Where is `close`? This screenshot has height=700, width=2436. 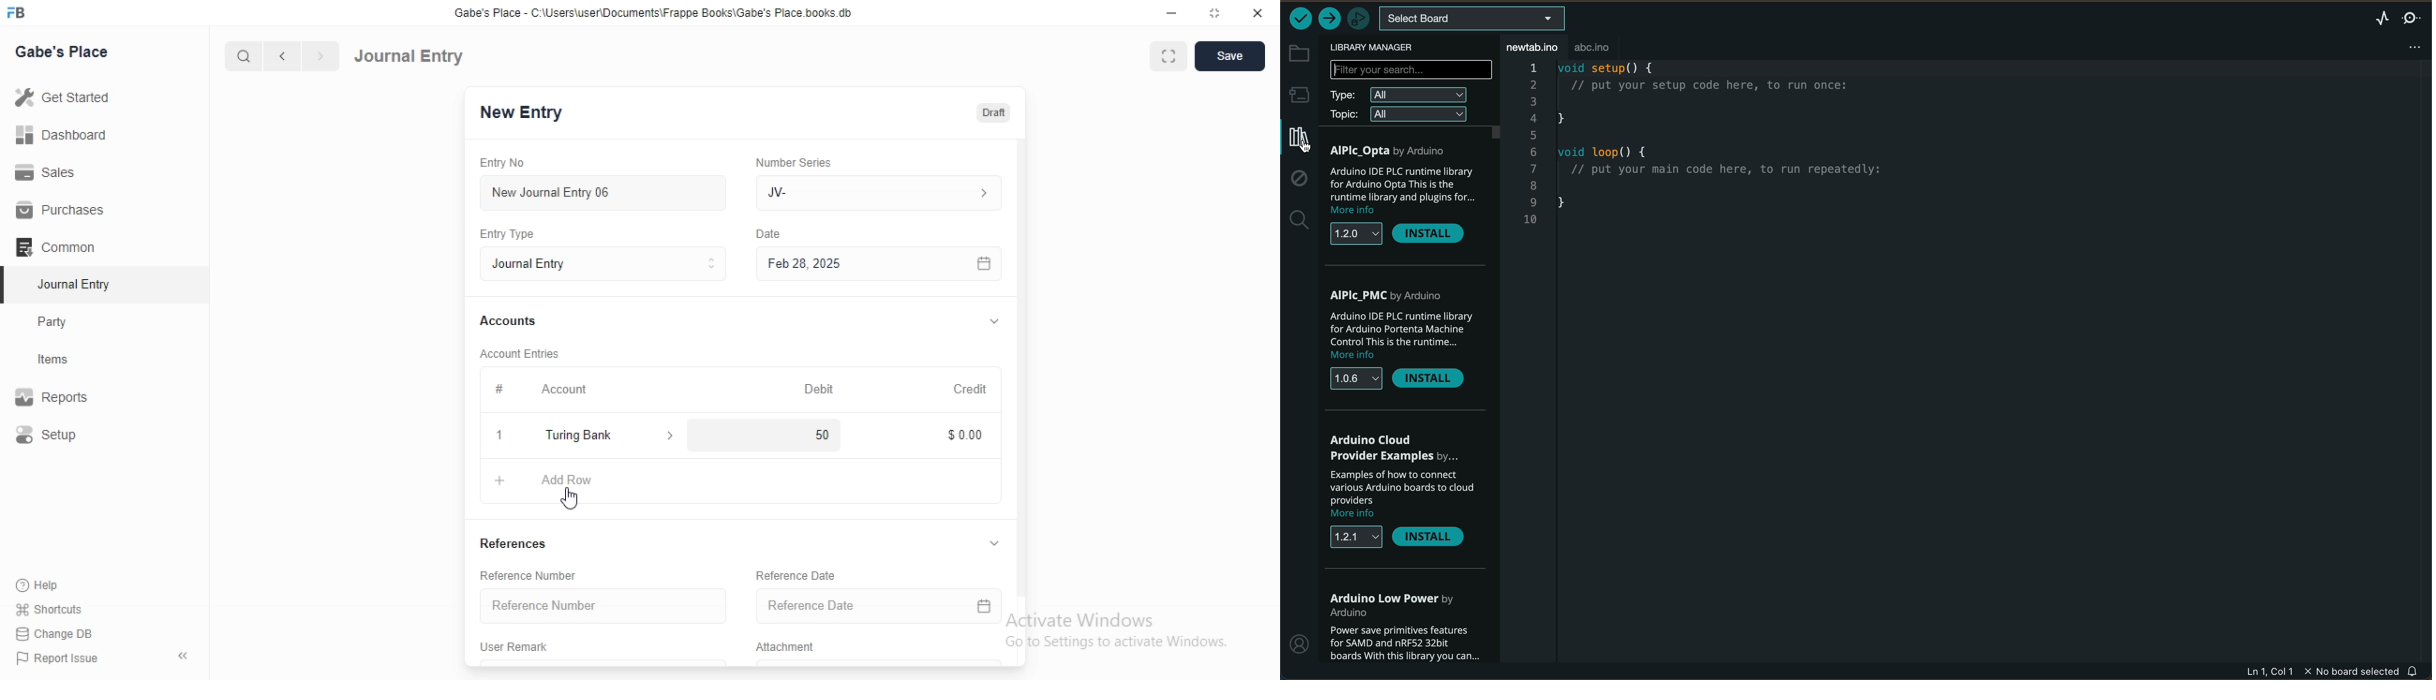
close is located at coordinates (498, 436).